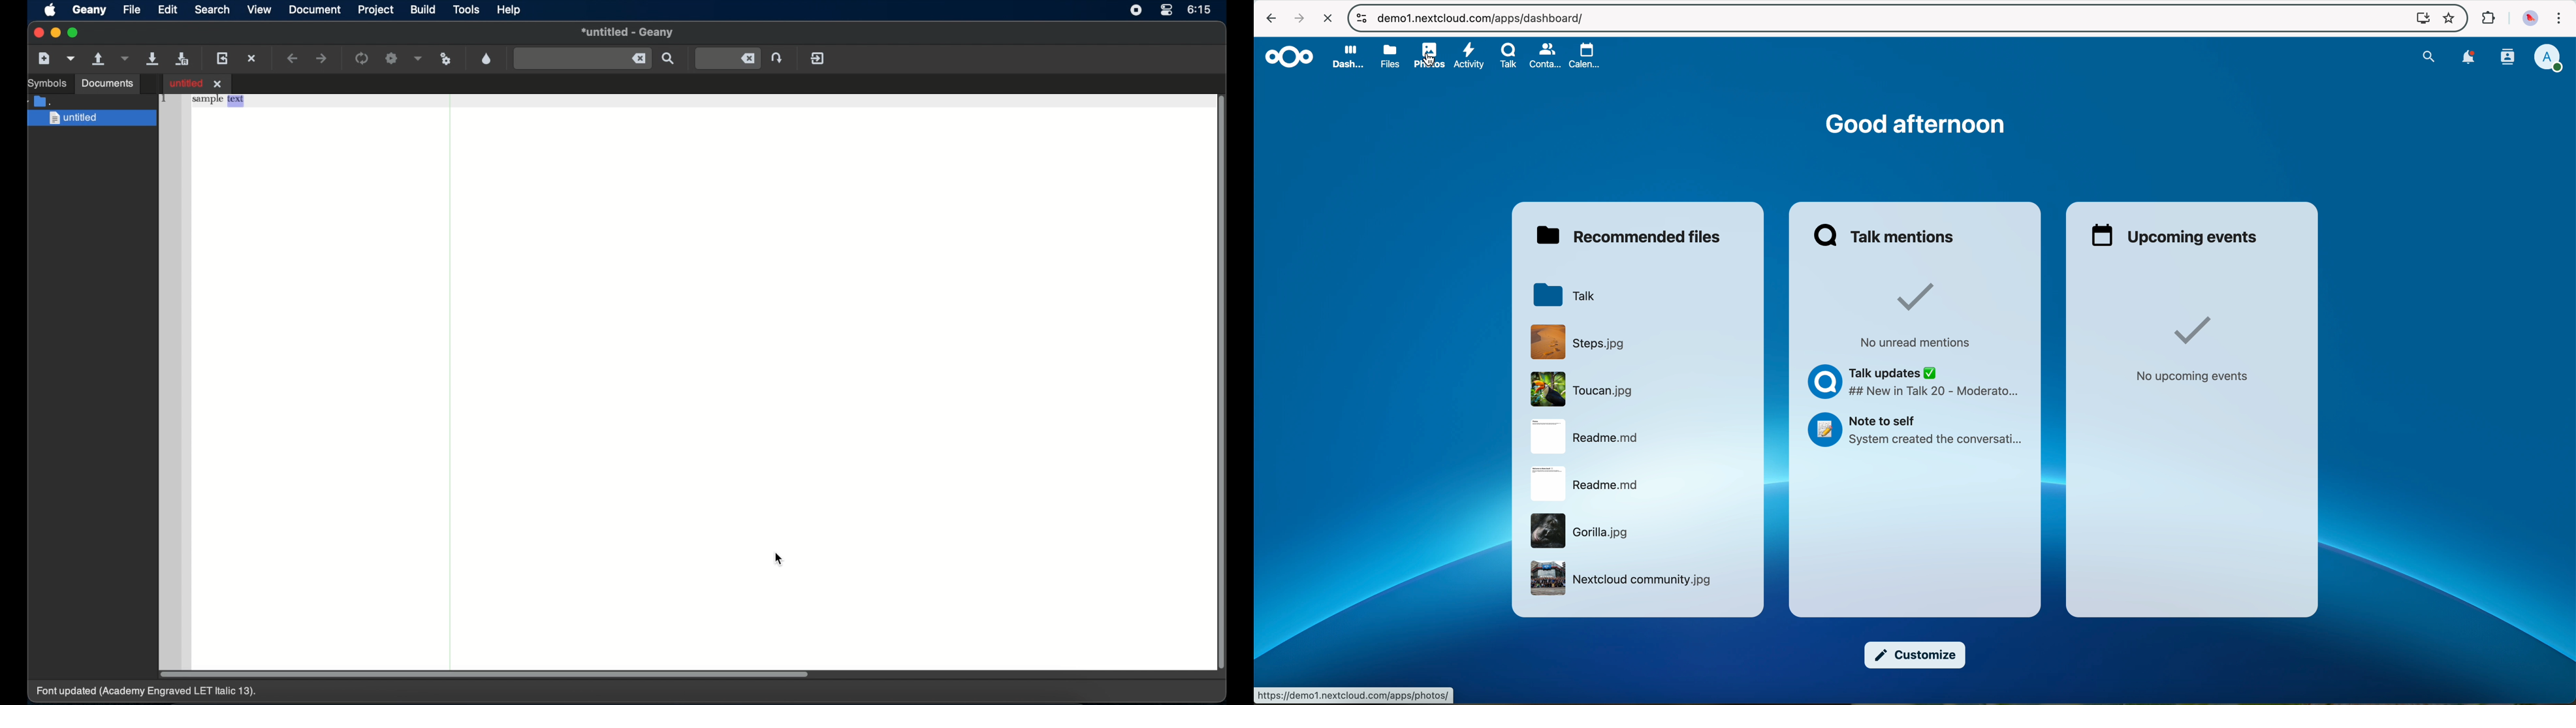  What do you see at coordinates (1346, 56) in the screenshot?
I see `dashboard` at bounding box center [1346, 56].